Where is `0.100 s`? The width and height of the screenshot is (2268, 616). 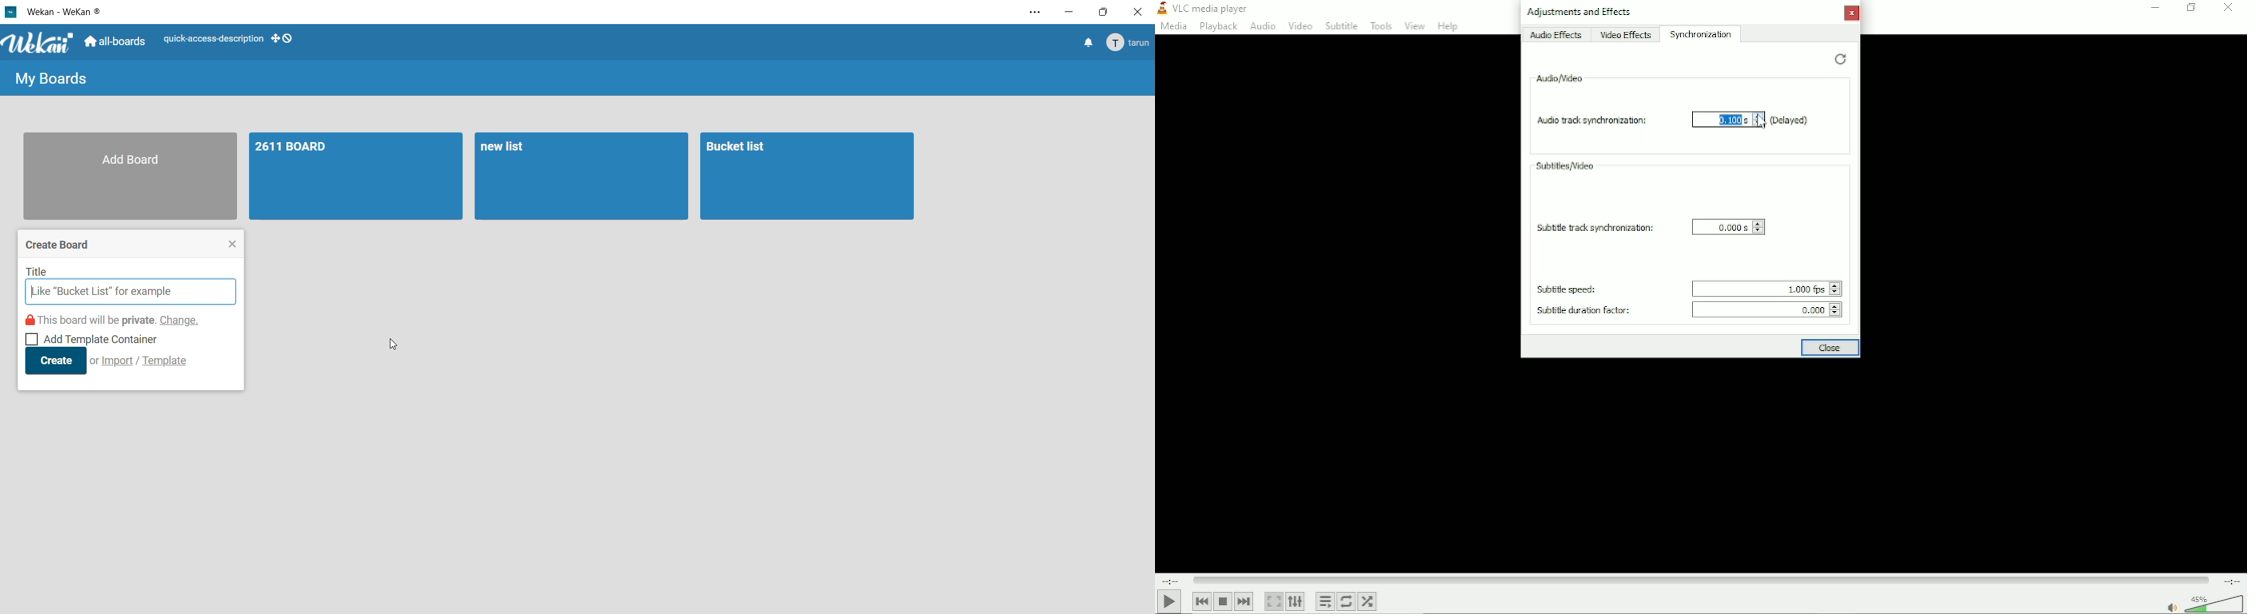 0.100 s is located at coordinates (1733, 120).